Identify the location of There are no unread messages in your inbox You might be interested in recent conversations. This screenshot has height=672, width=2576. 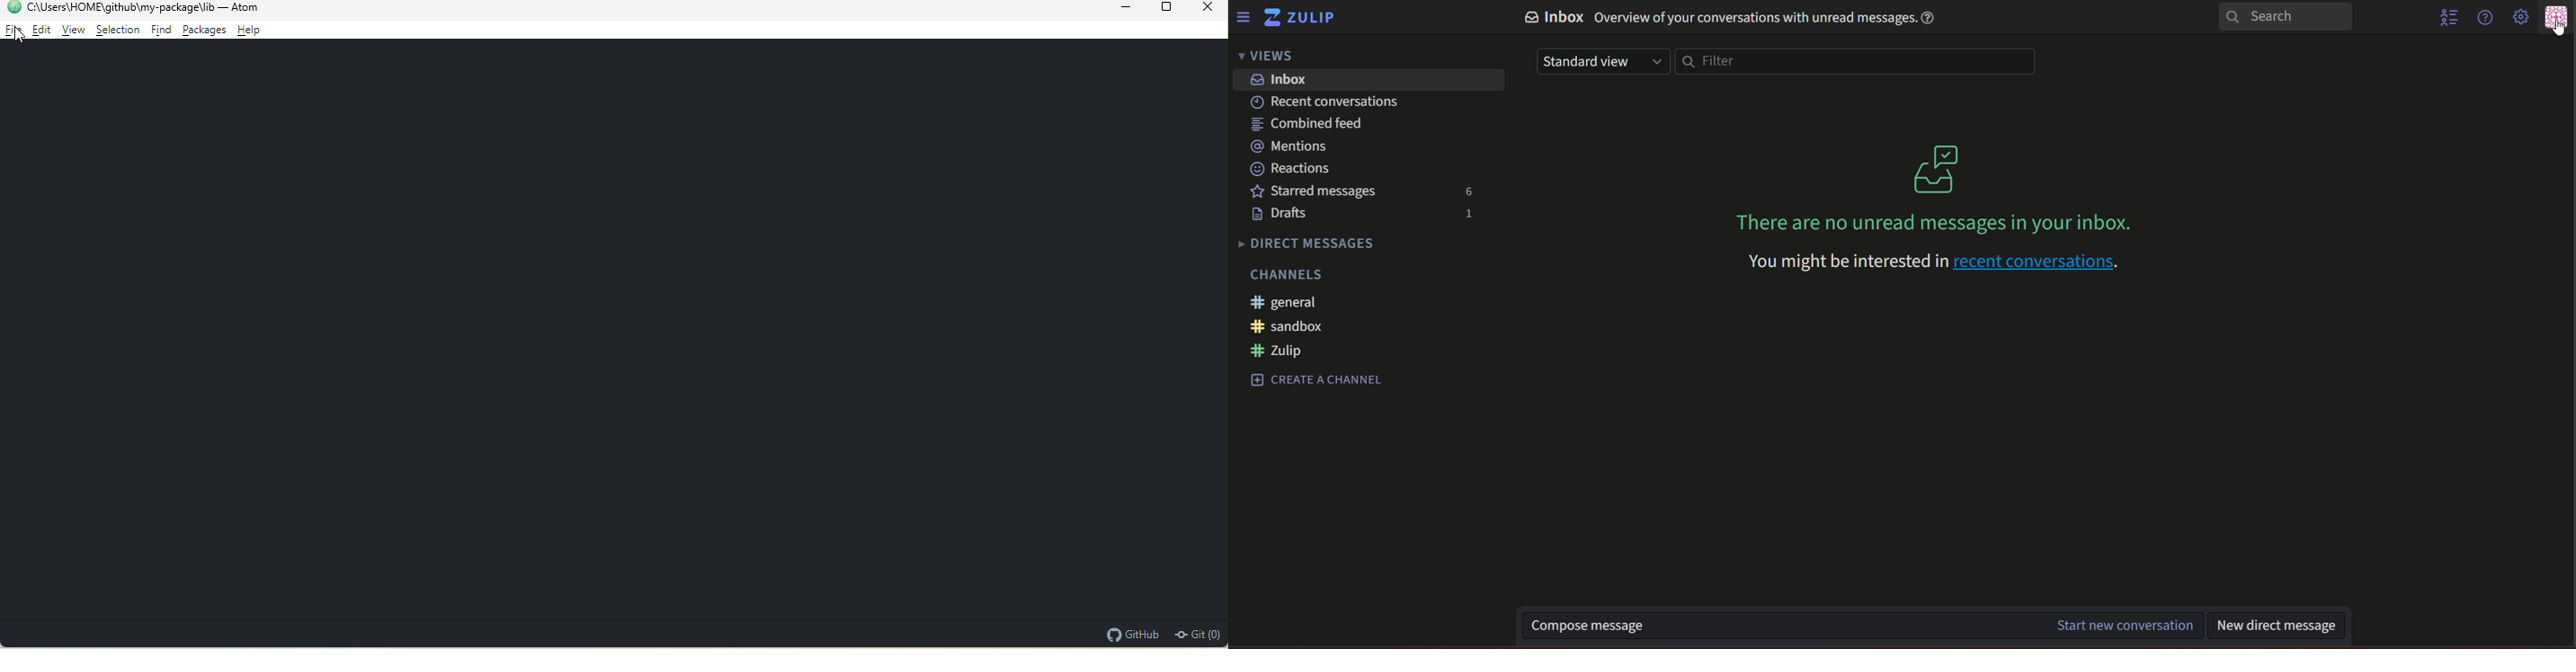
(1934, 248).